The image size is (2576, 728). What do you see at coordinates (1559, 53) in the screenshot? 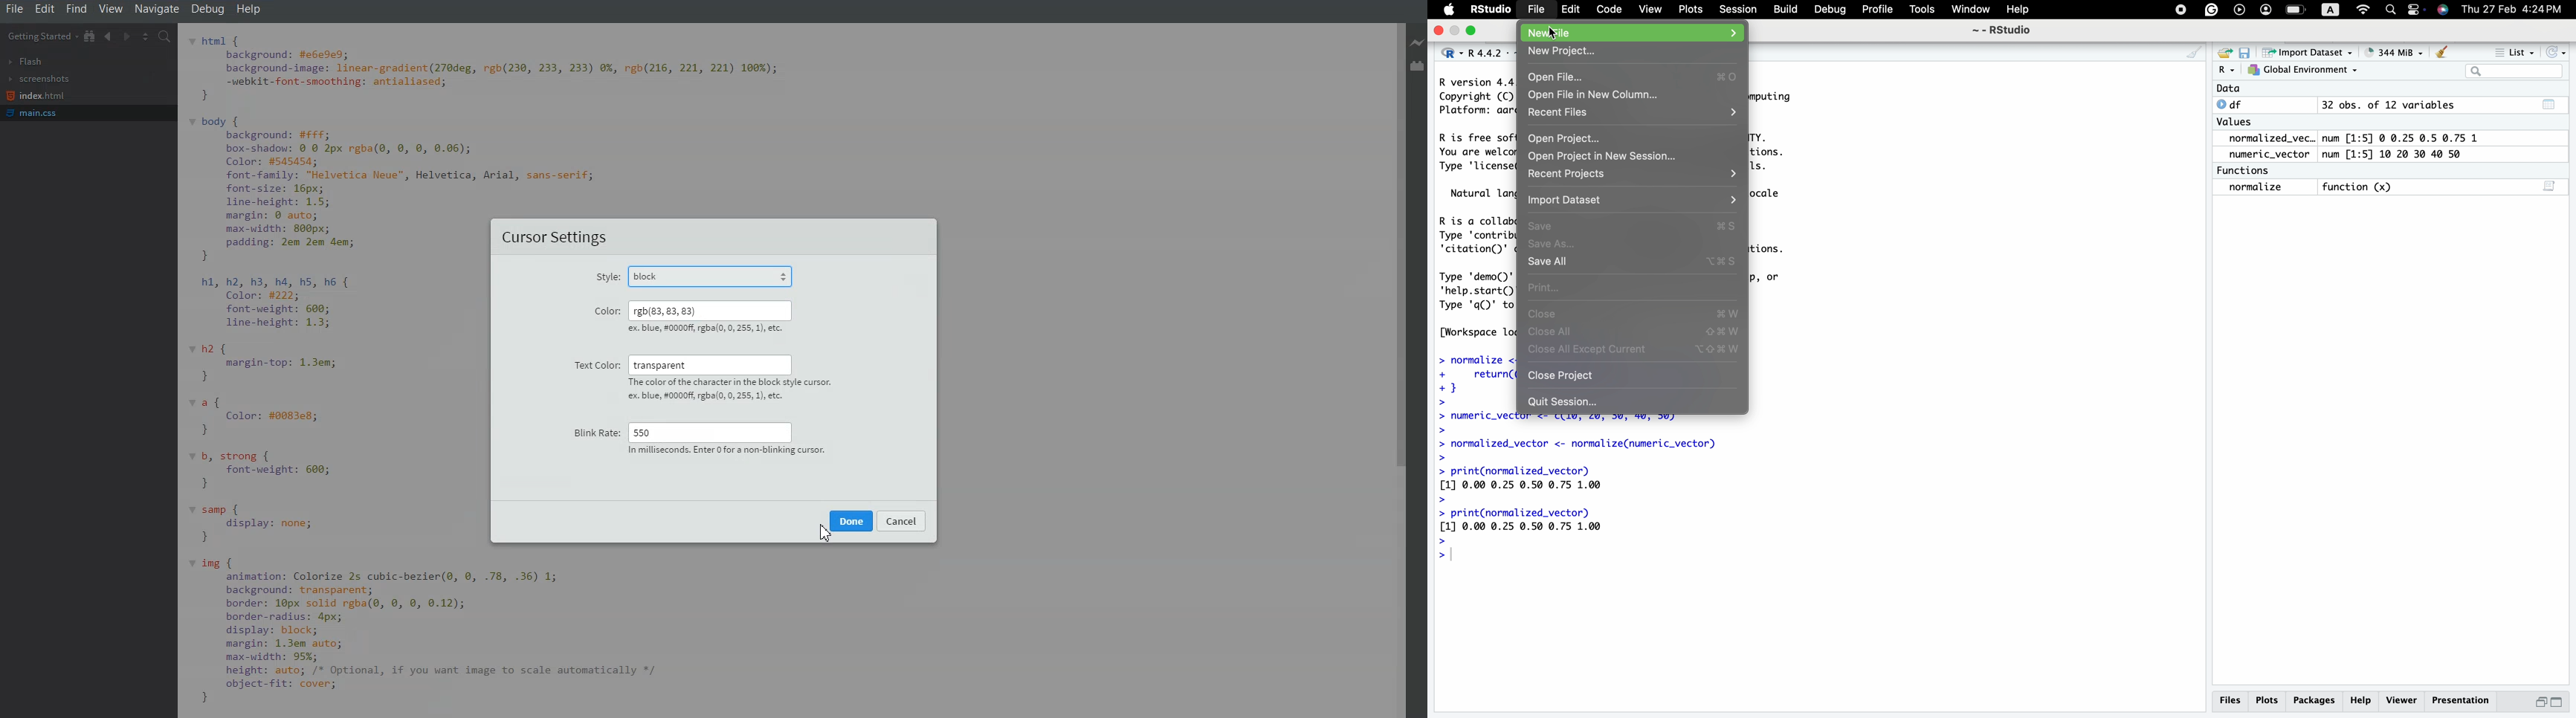
I see `New Project...` at bounding box center [1559, 53].